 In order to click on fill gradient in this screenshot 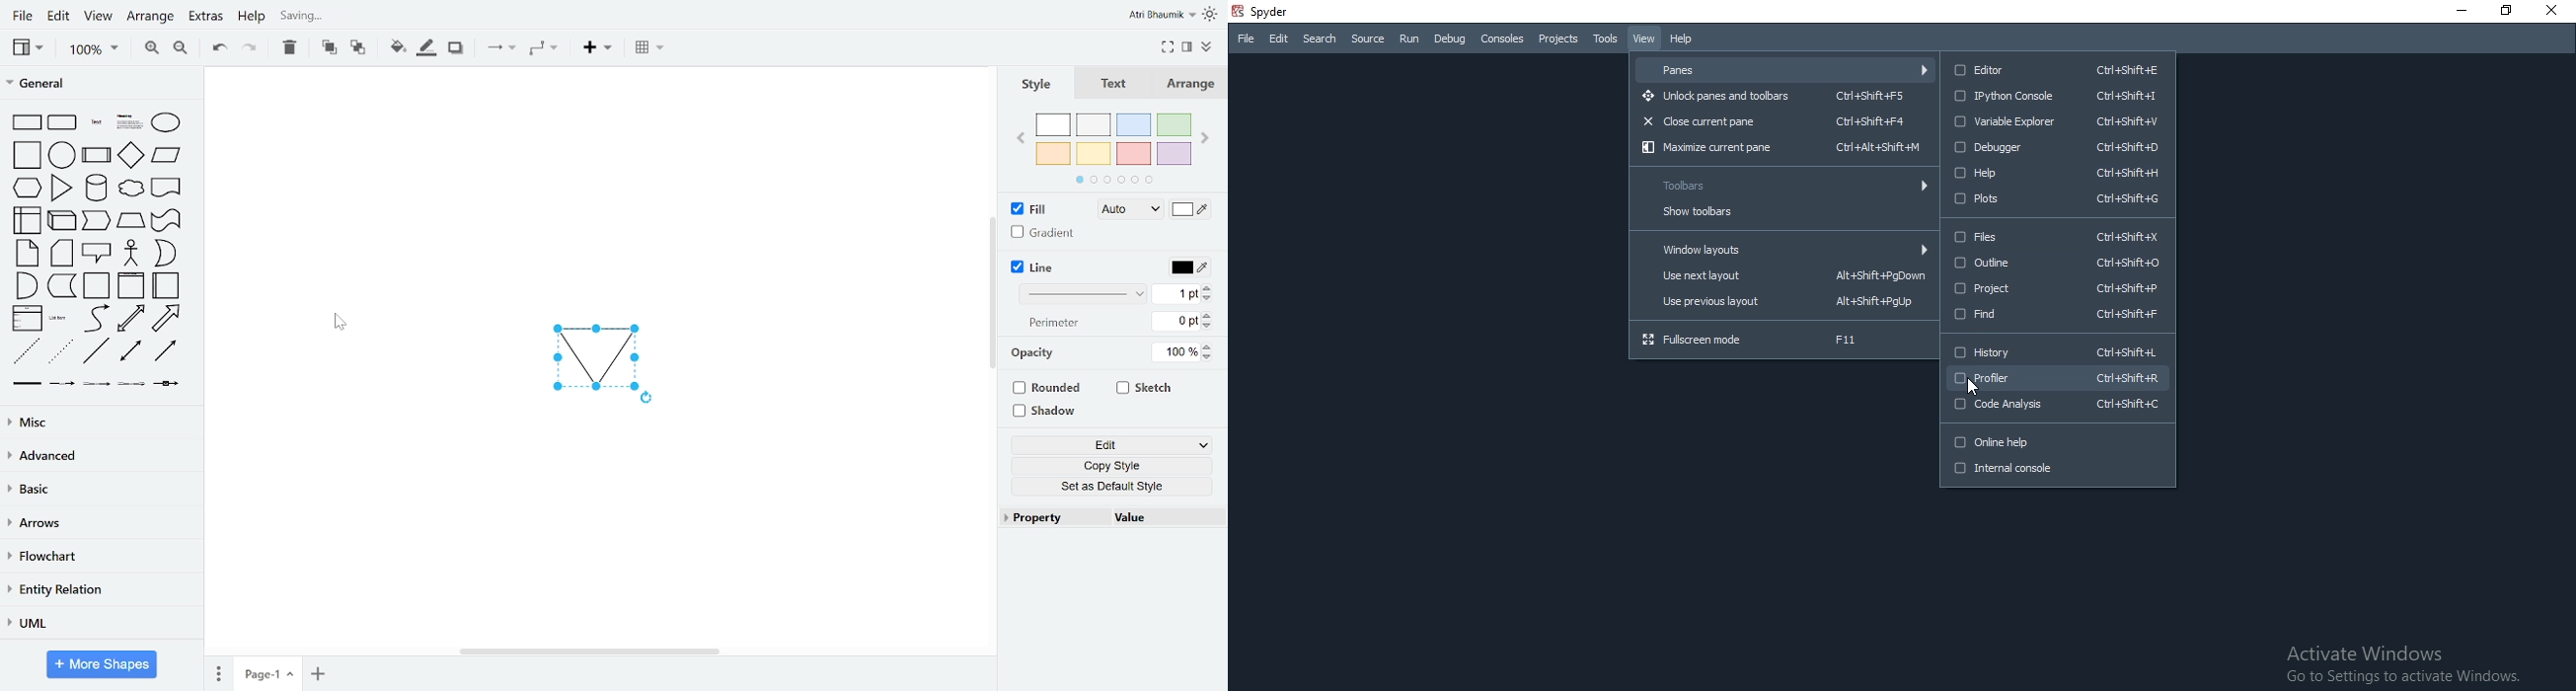, I will do `click(1044, 233)`.